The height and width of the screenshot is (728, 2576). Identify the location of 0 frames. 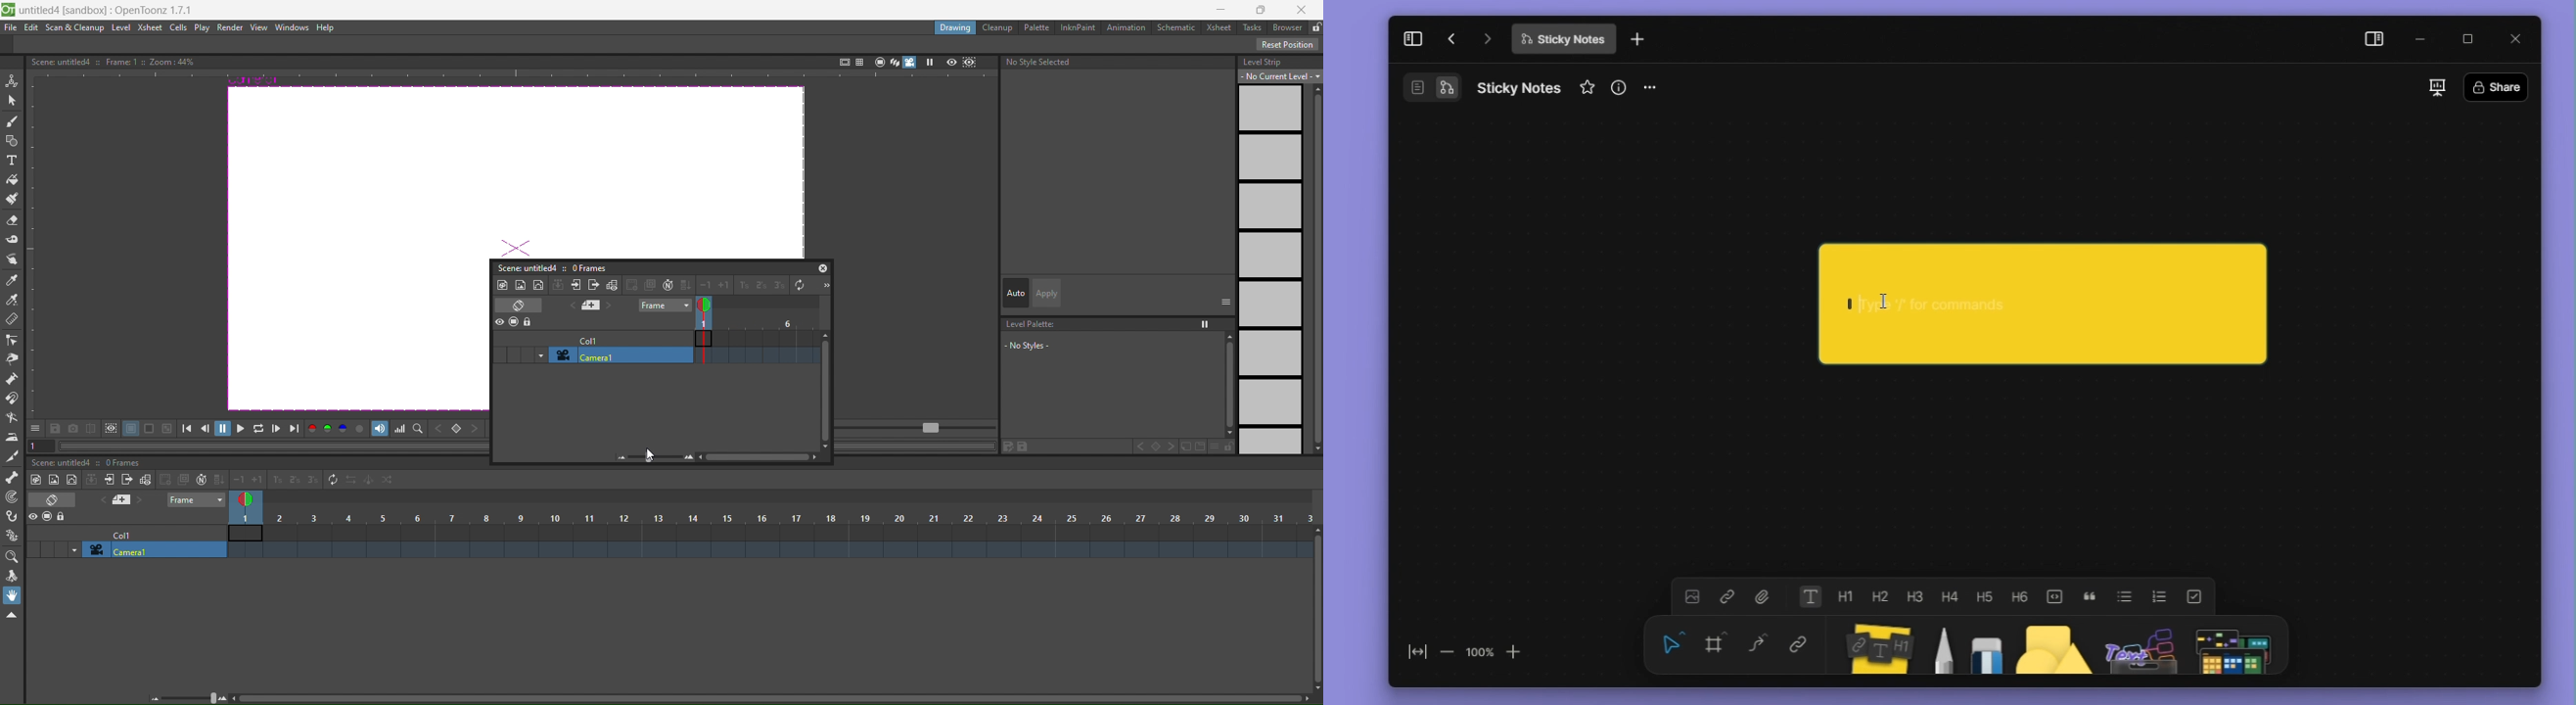
(127, 464).